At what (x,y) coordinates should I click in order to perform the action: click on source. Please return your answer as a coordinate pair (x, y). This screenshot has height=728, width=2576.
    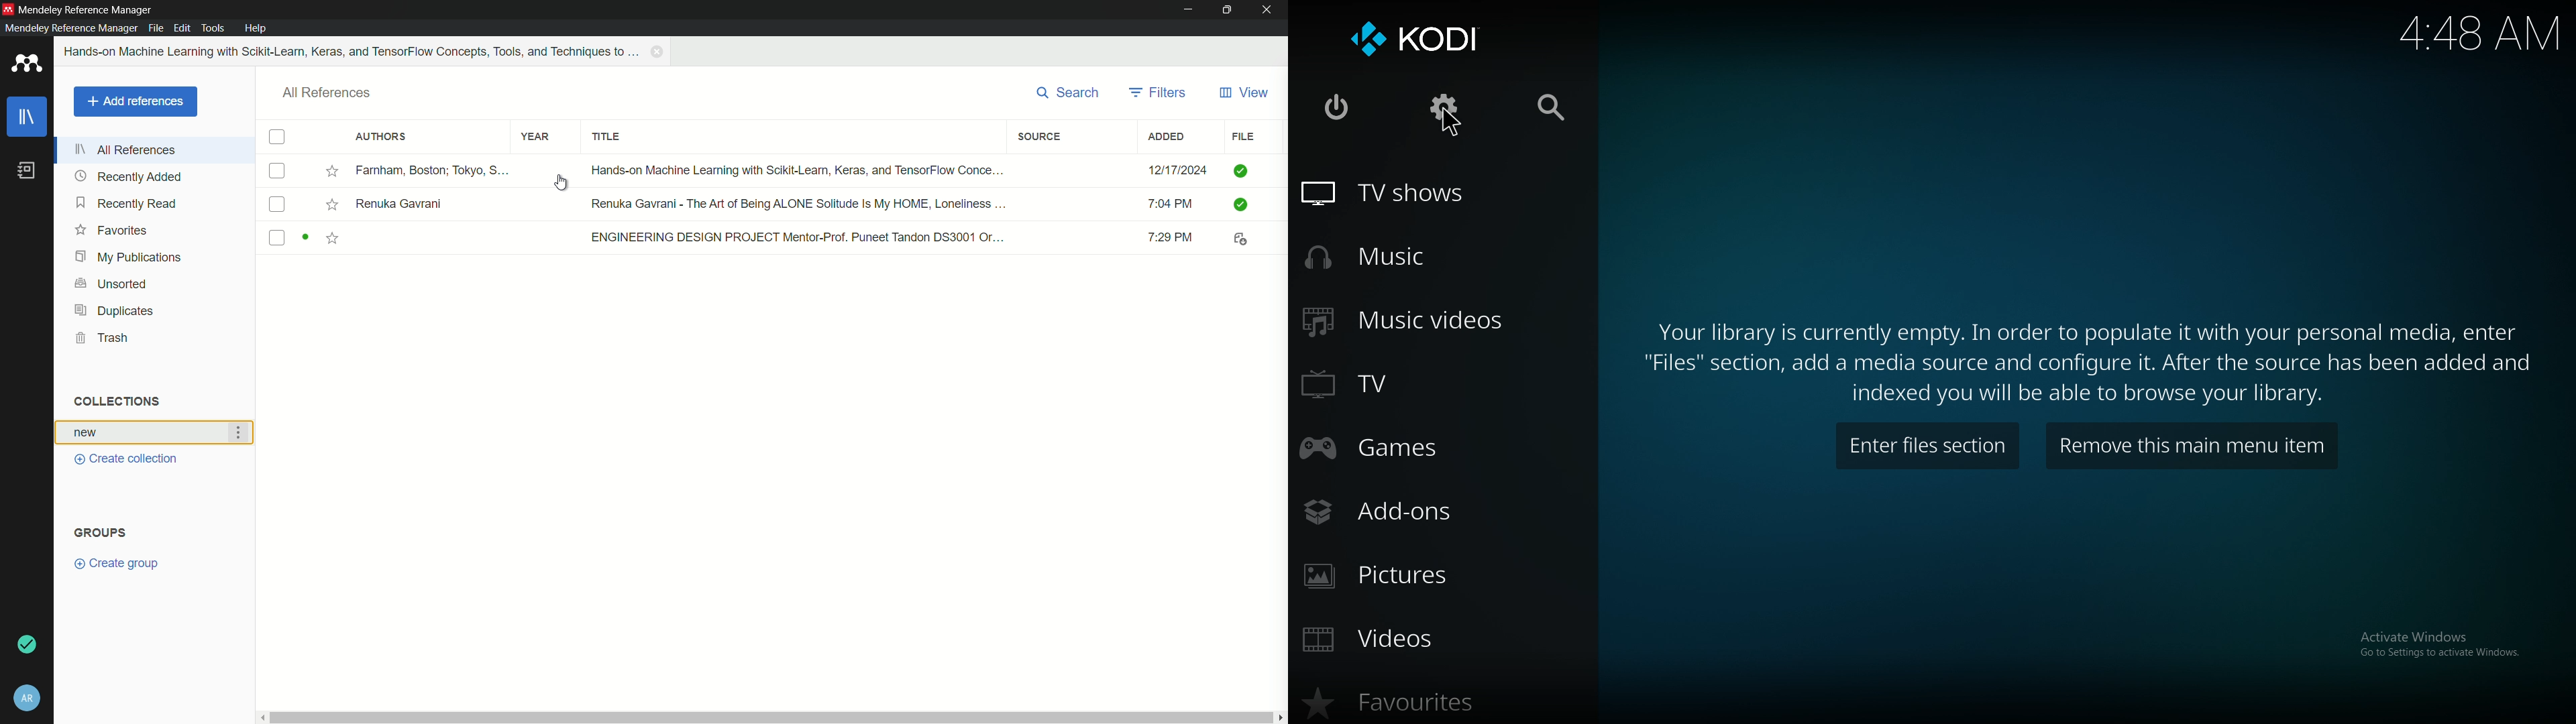
    Looking at the image, I should click on (1040, 136).